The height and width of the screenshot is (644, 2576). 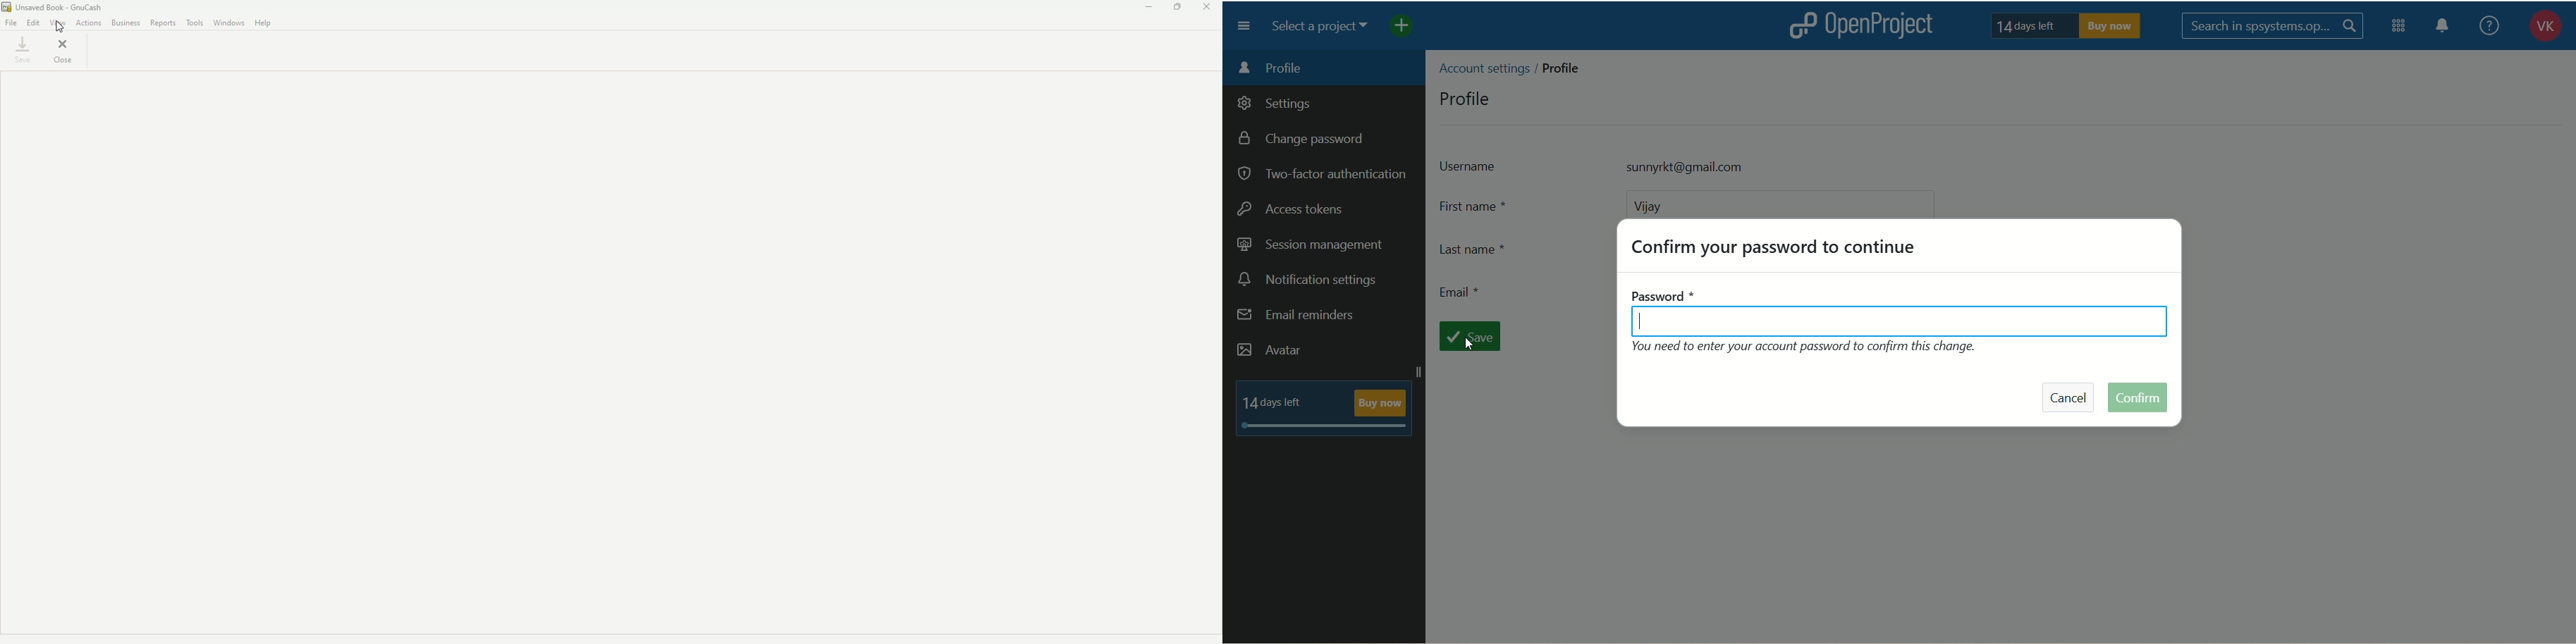 I want to click on account, so click(x=2539, y=28).